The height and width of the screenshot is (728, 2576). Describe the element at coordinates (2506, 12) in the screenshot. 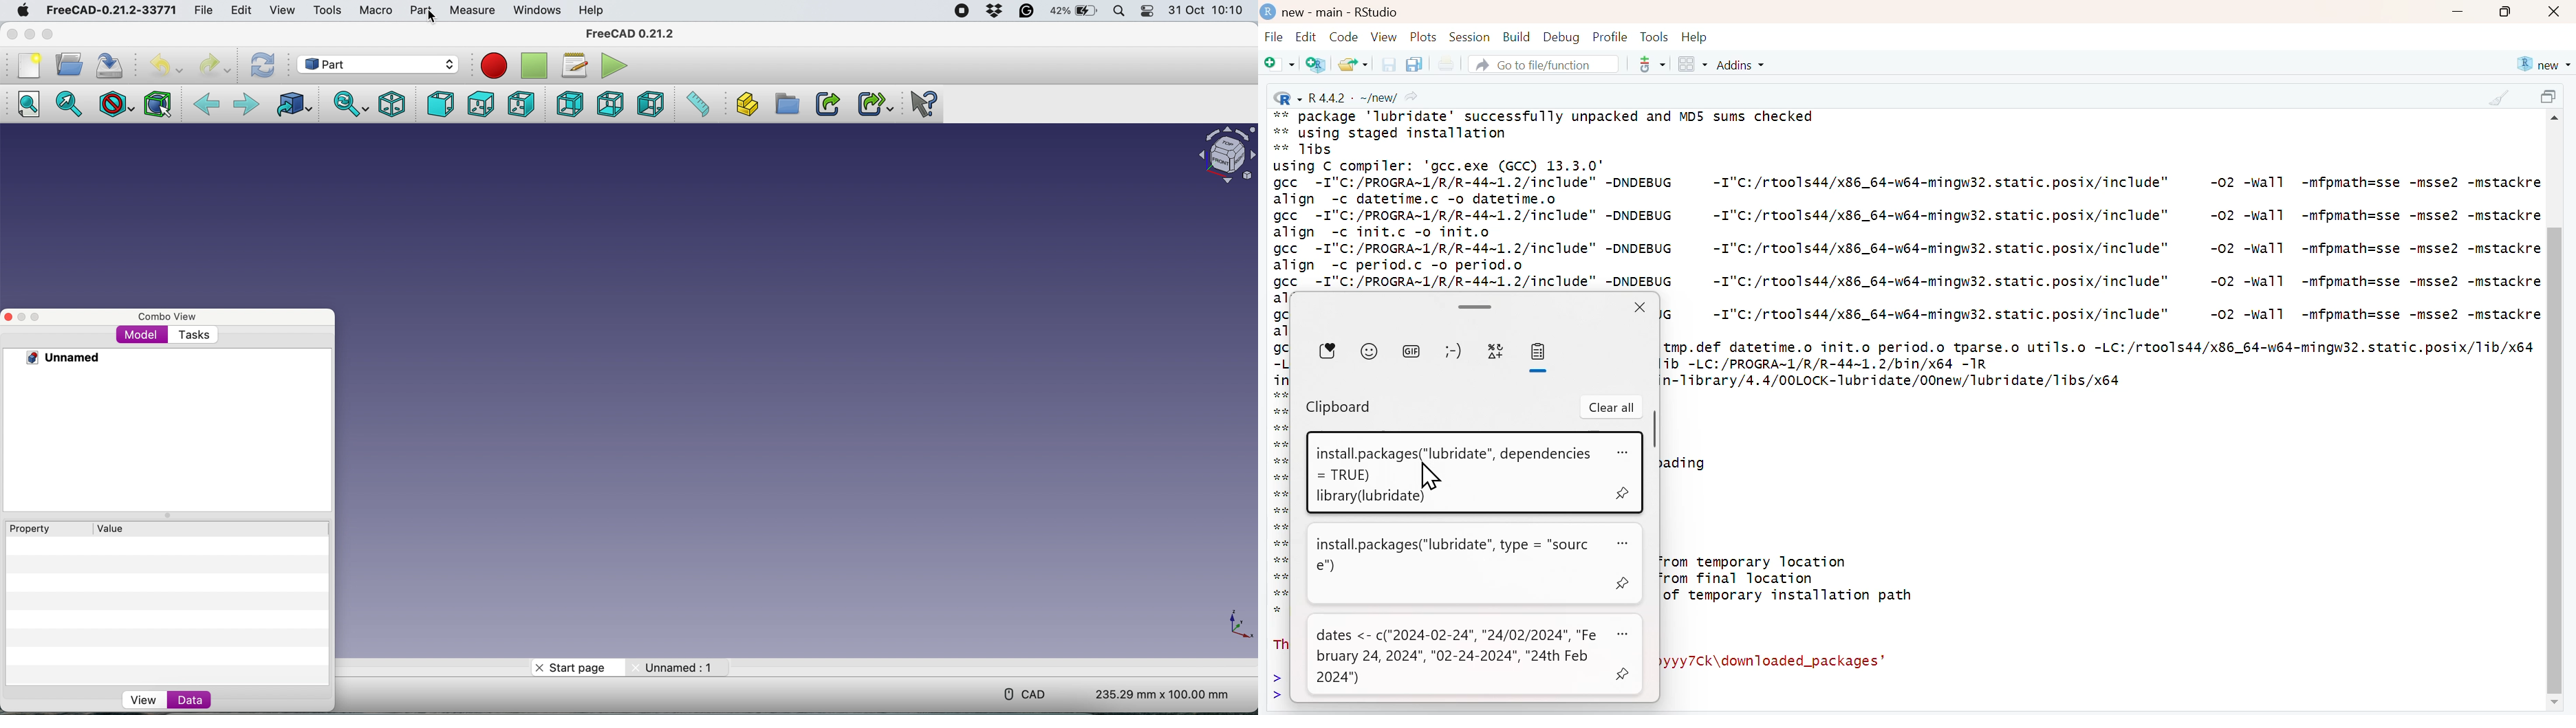

I see `maximize` at that location.